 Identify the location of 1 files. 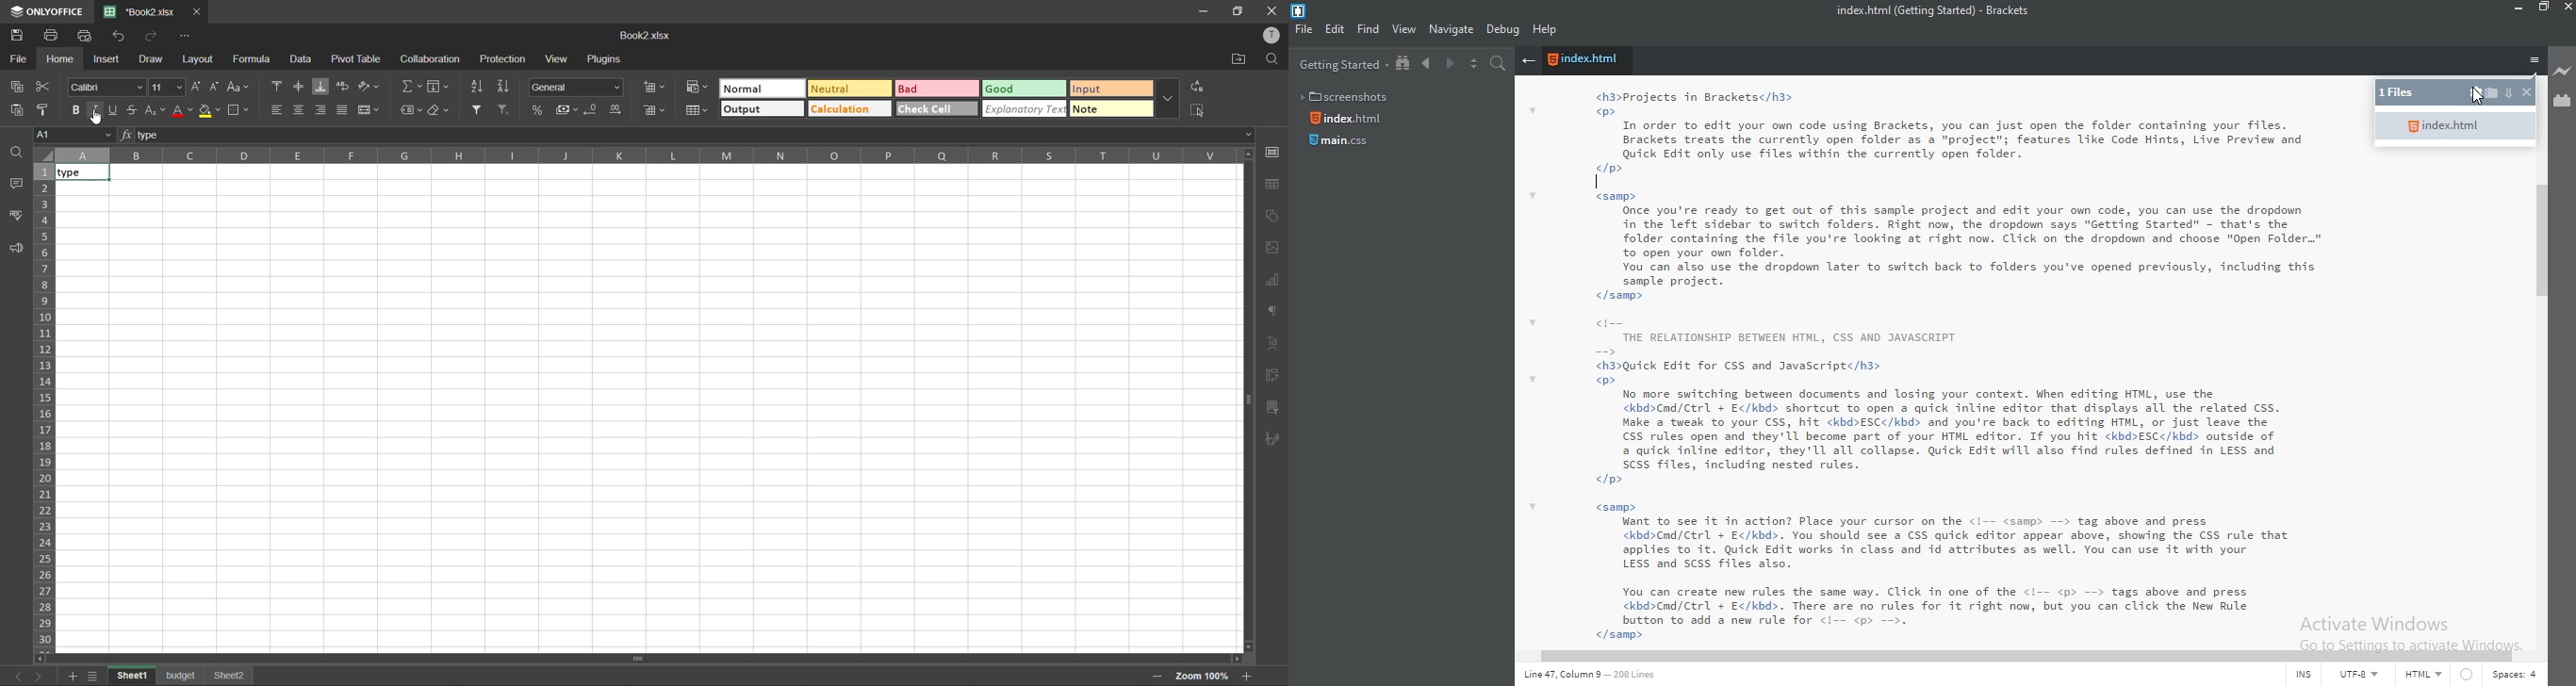
(2408, 94).